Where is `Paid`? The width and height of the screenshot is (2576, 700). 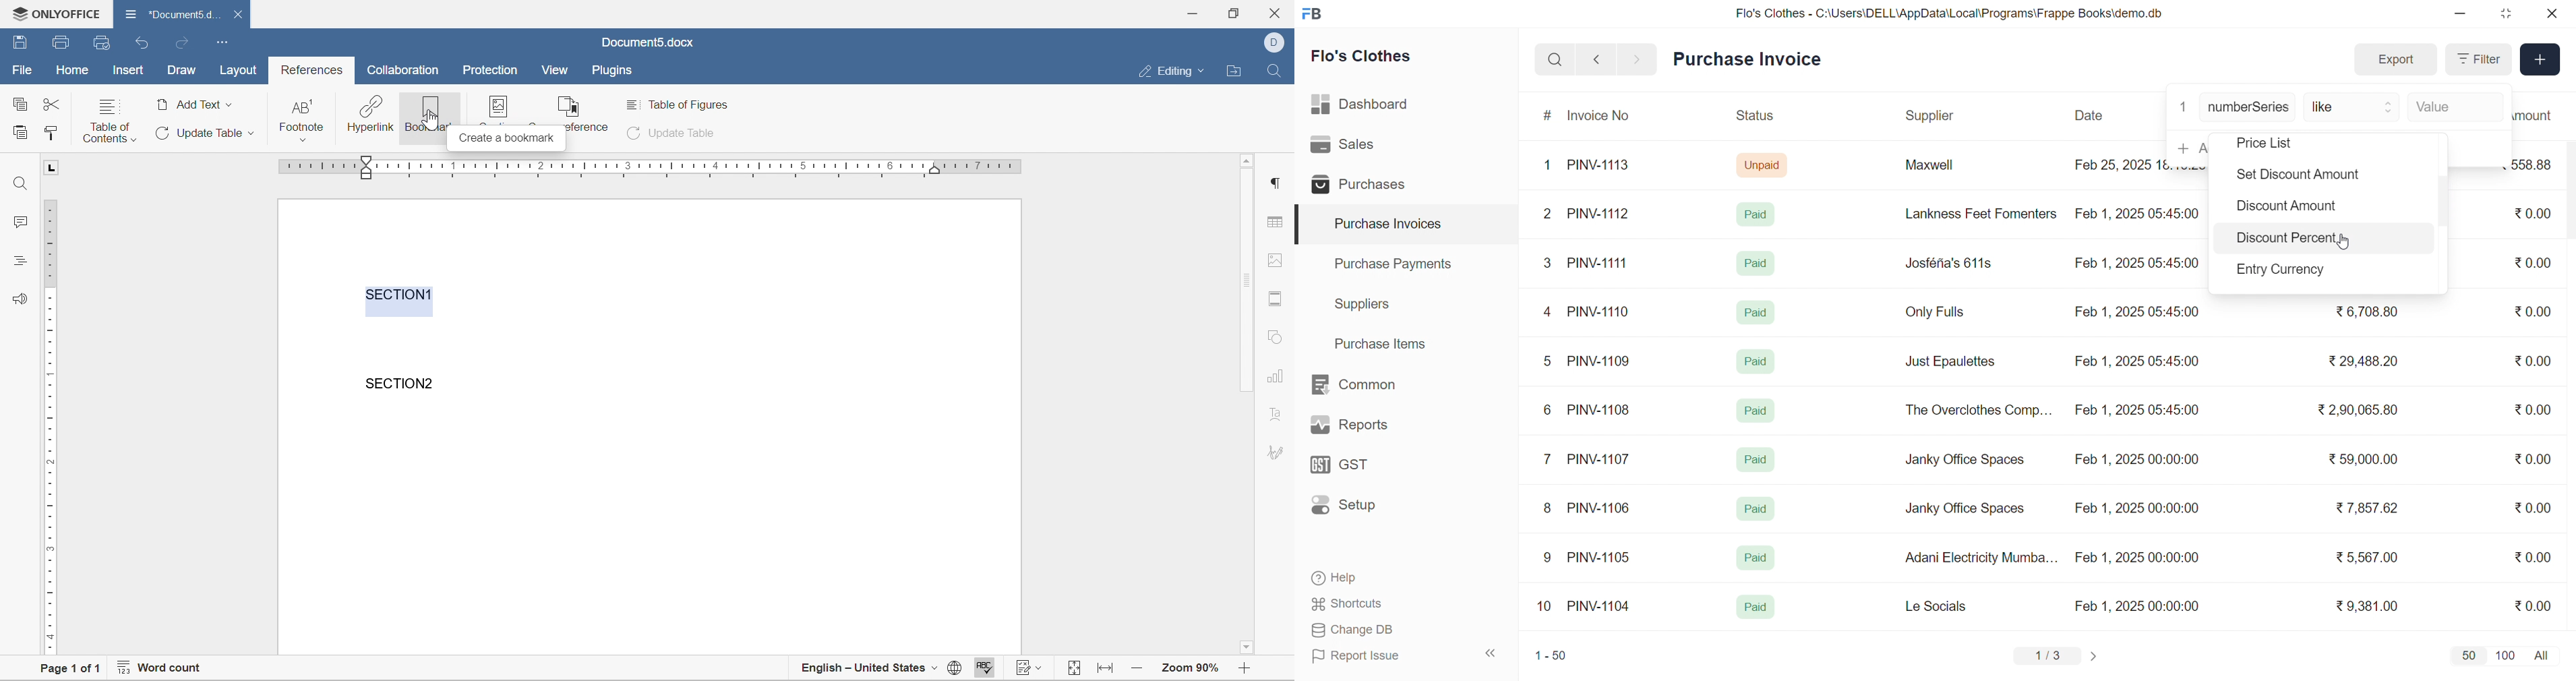 Paid is located at coordinates (1754, 311).